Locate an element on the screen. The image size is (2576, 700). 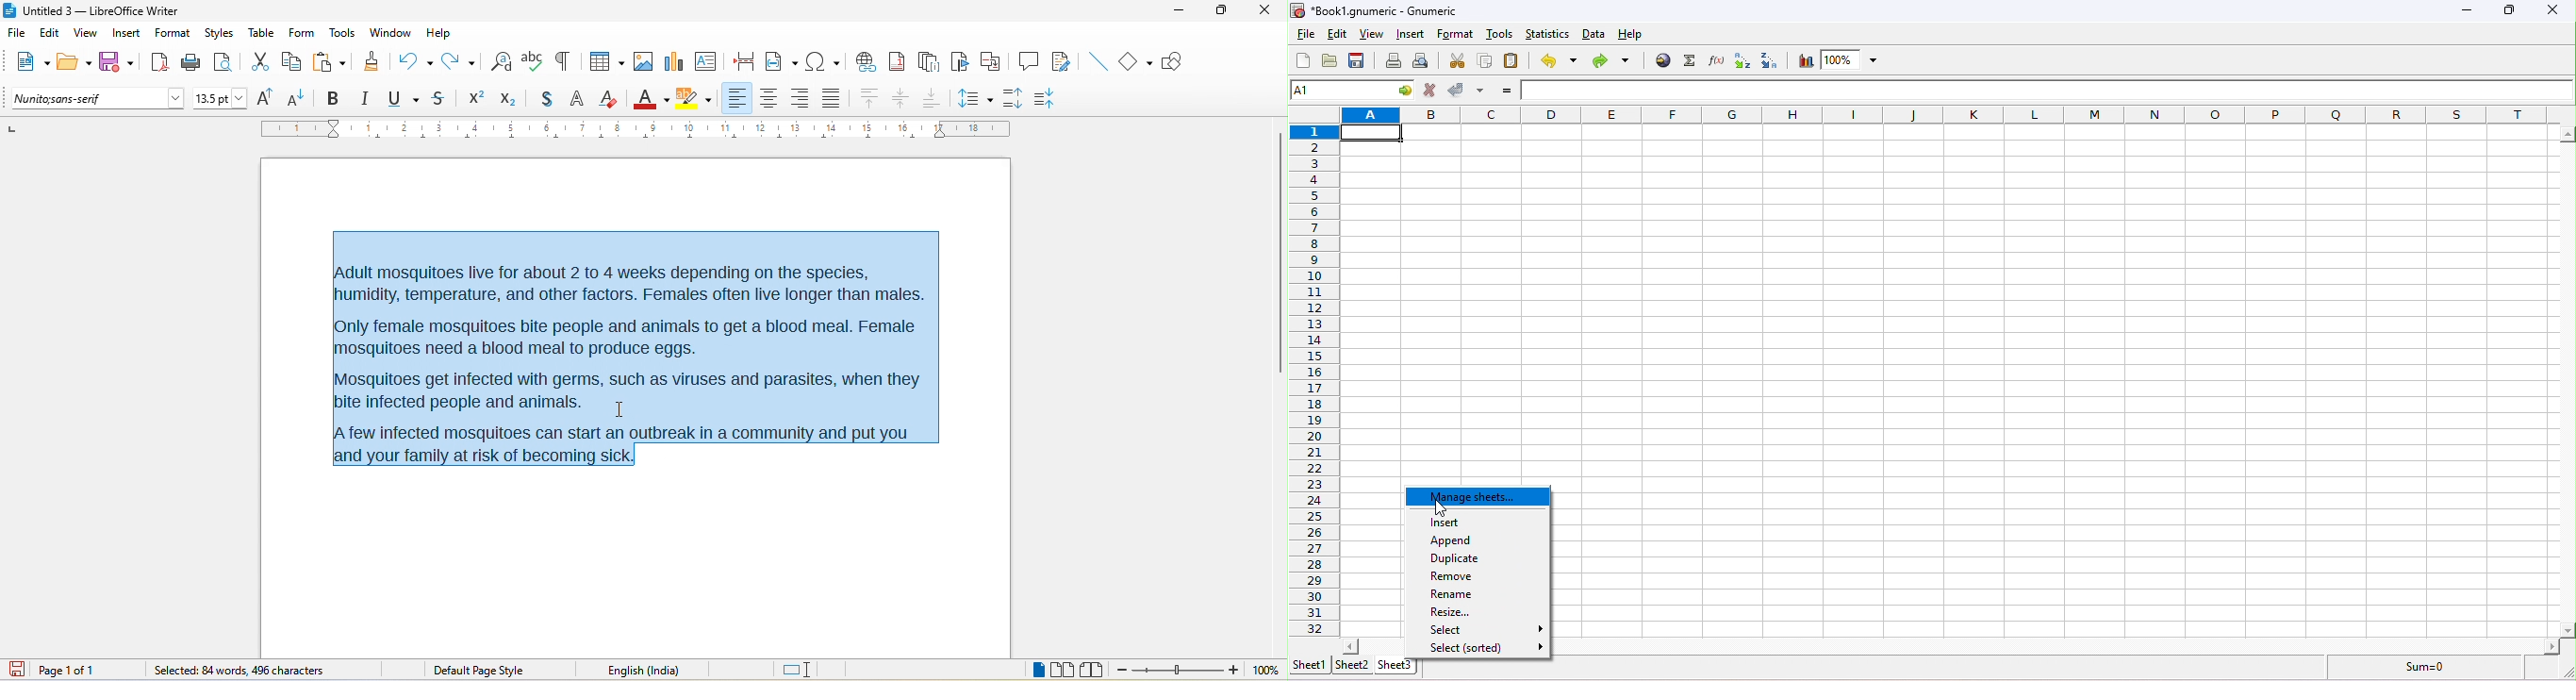
multiple page view is located at coordinates (1063, 671).